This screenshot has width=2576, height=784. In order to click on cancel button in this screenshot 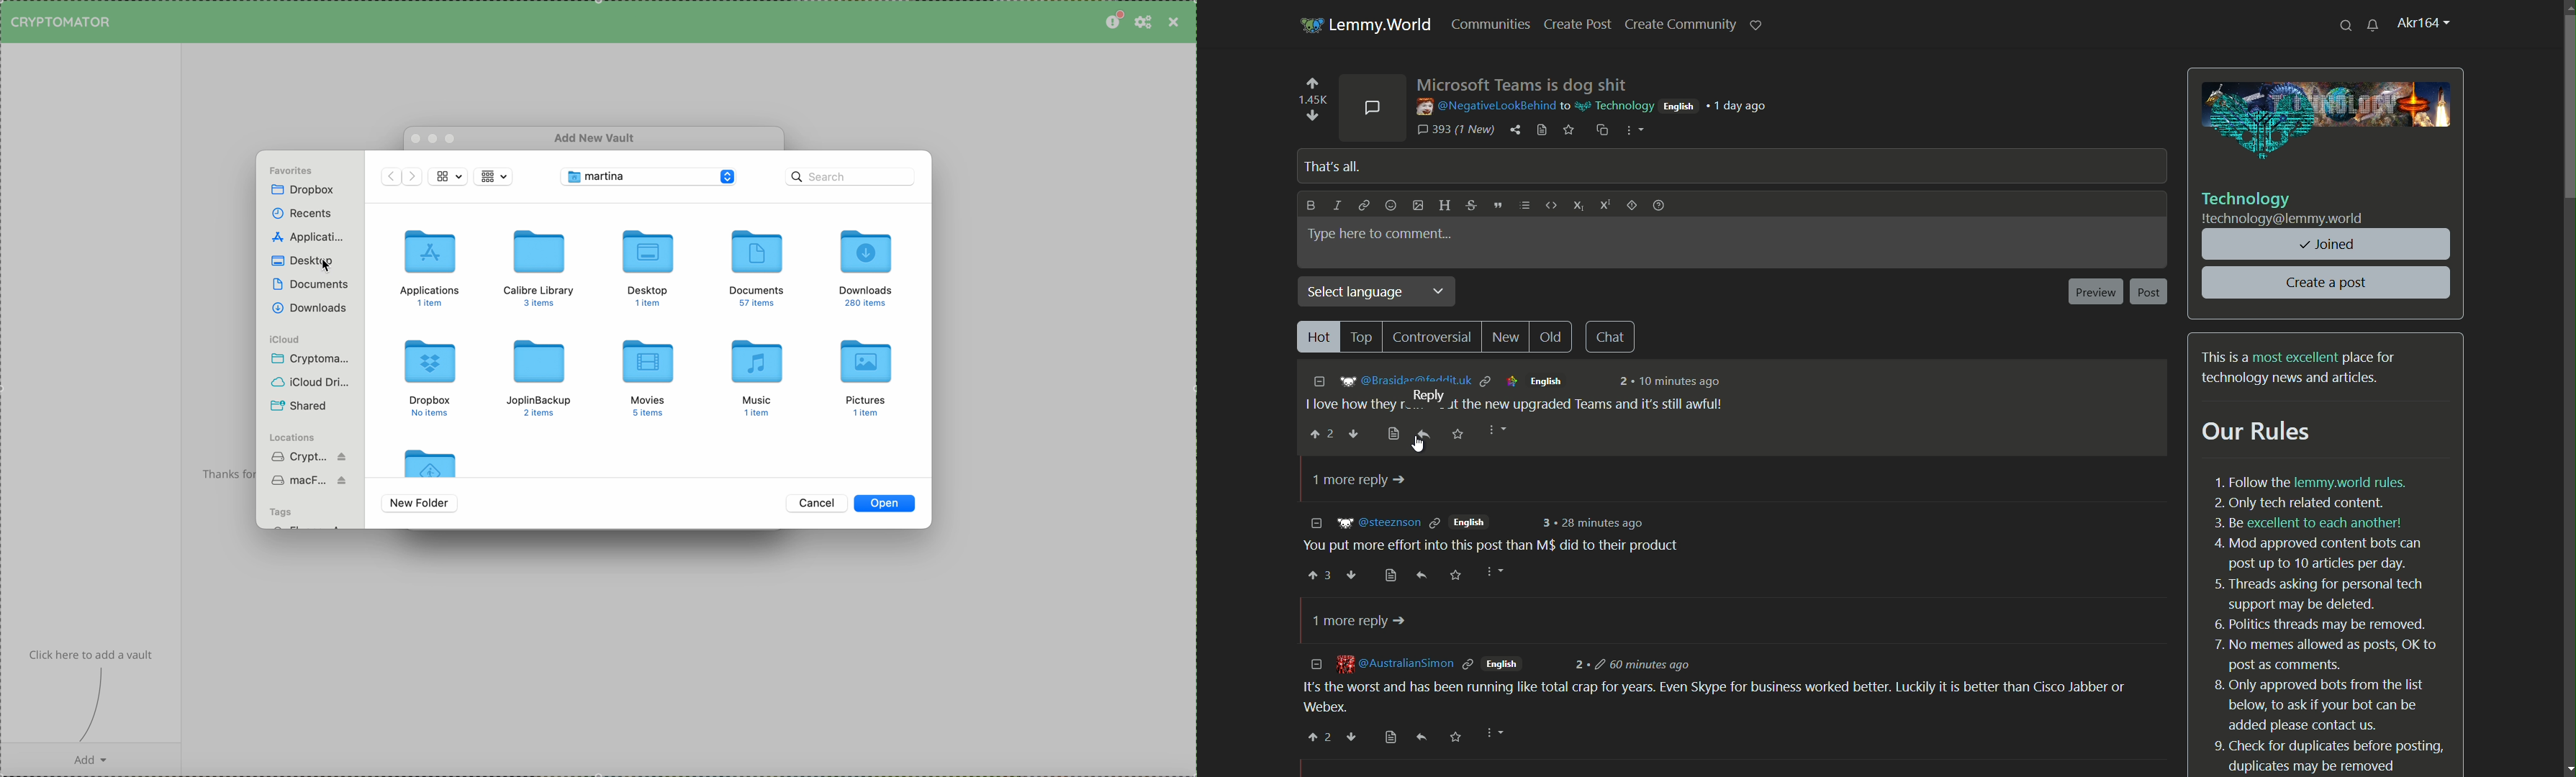, I will do `click(818, 503)`.